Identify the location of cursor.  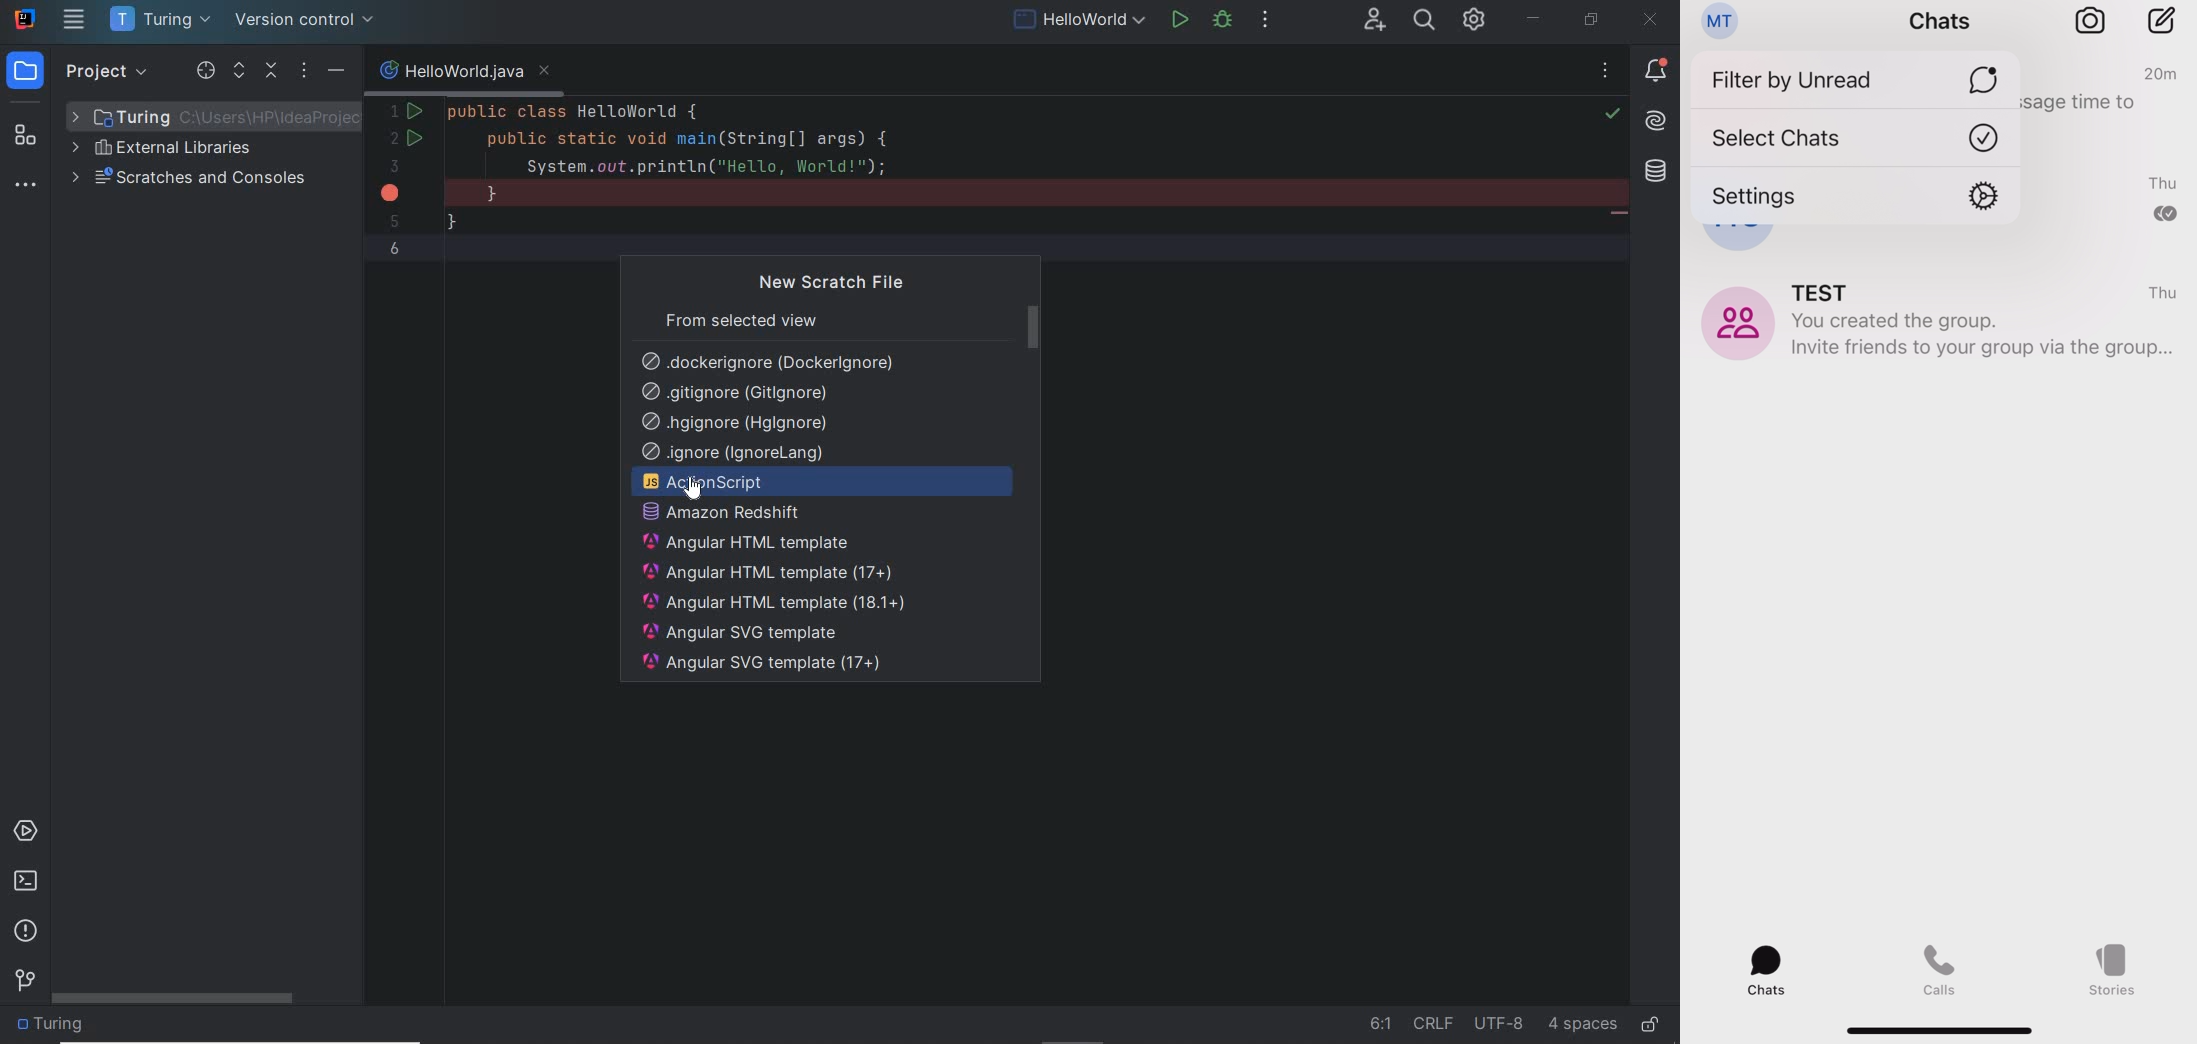
(692, 488).